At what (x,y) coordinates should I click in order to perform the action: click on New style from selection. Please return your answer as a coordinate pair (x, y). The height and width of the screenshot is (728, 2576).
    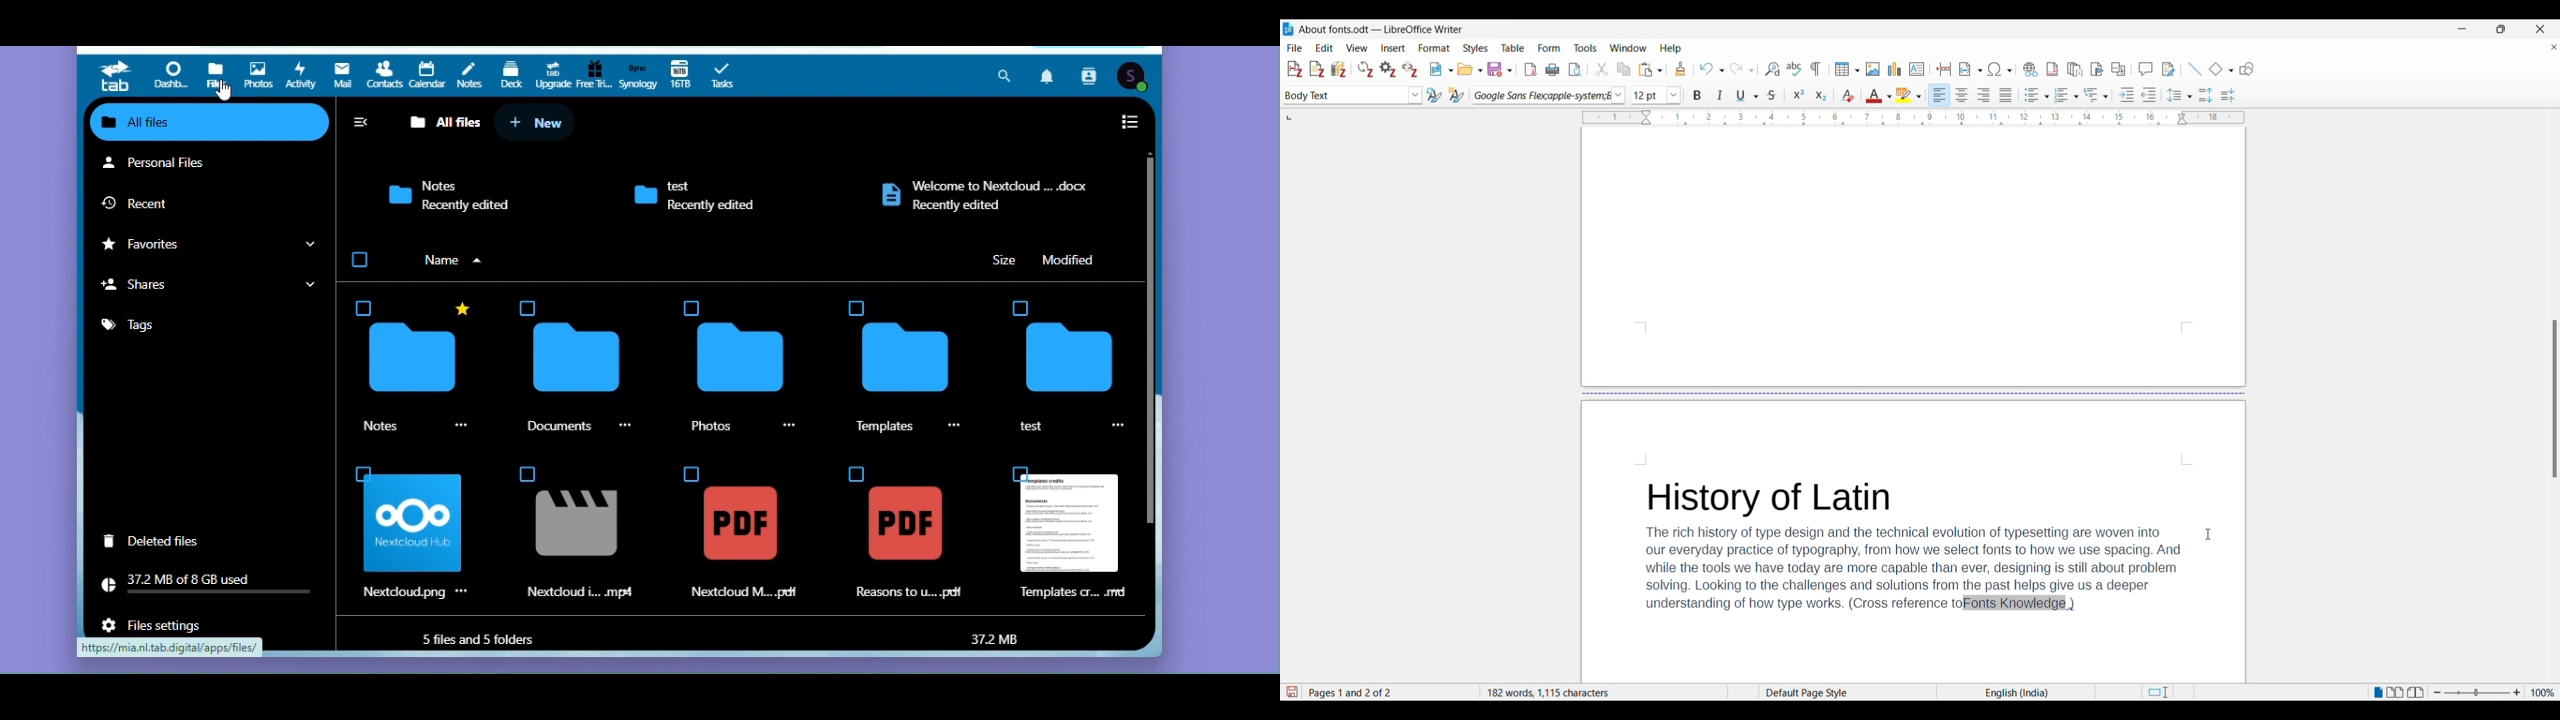
    Looking at the image, I should click on (1457, 95).